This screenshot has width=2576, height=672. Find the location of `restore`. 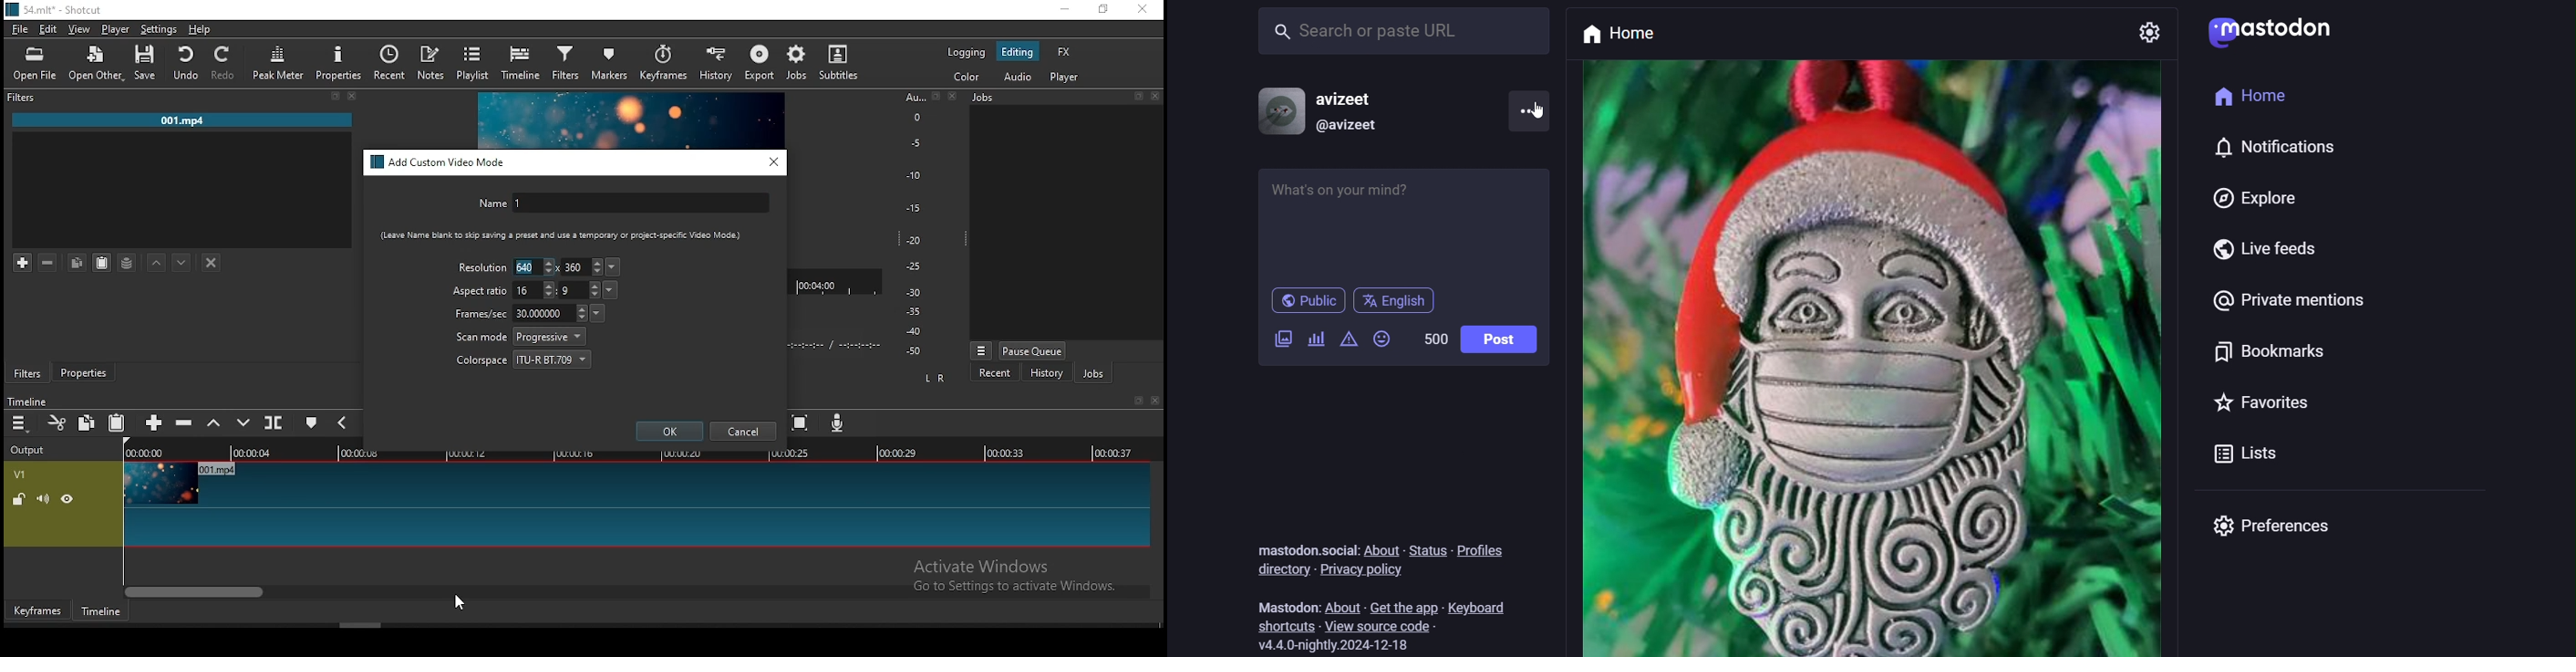

restore is located at coordinates (1138, 97).